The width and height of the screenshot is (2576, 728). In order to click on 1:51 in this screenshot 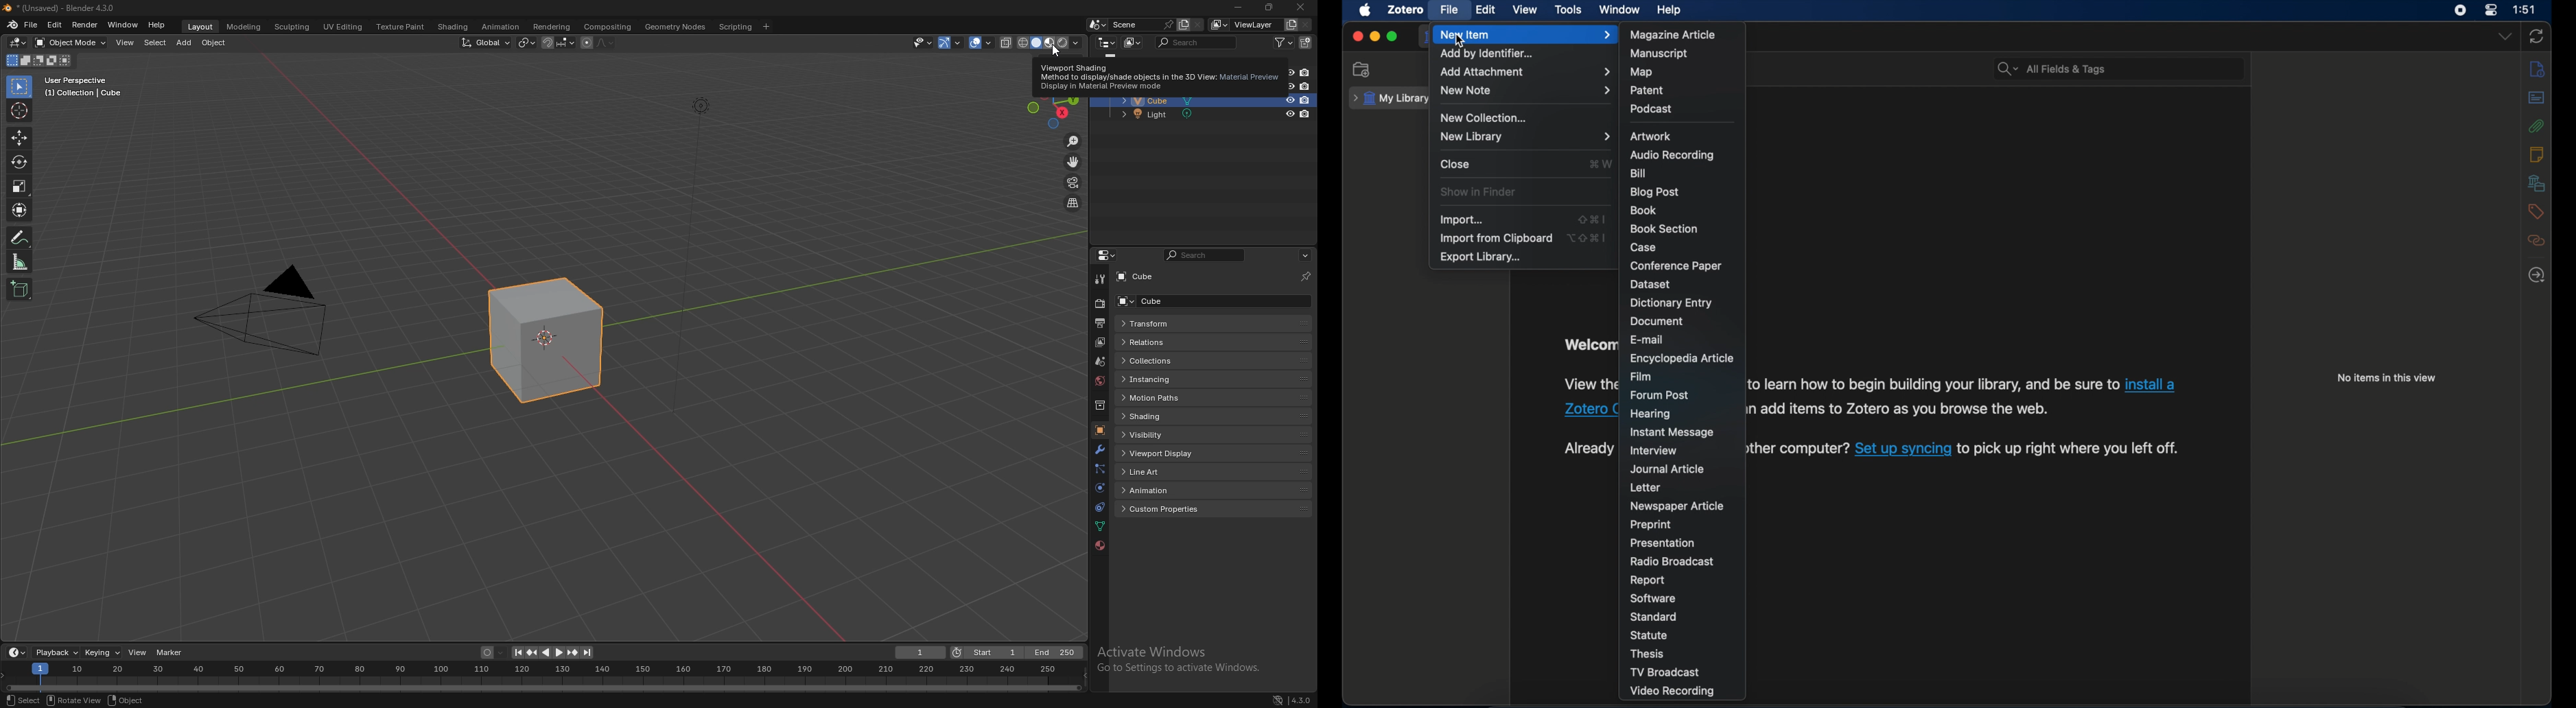, I will do `click(2526, 10)`.